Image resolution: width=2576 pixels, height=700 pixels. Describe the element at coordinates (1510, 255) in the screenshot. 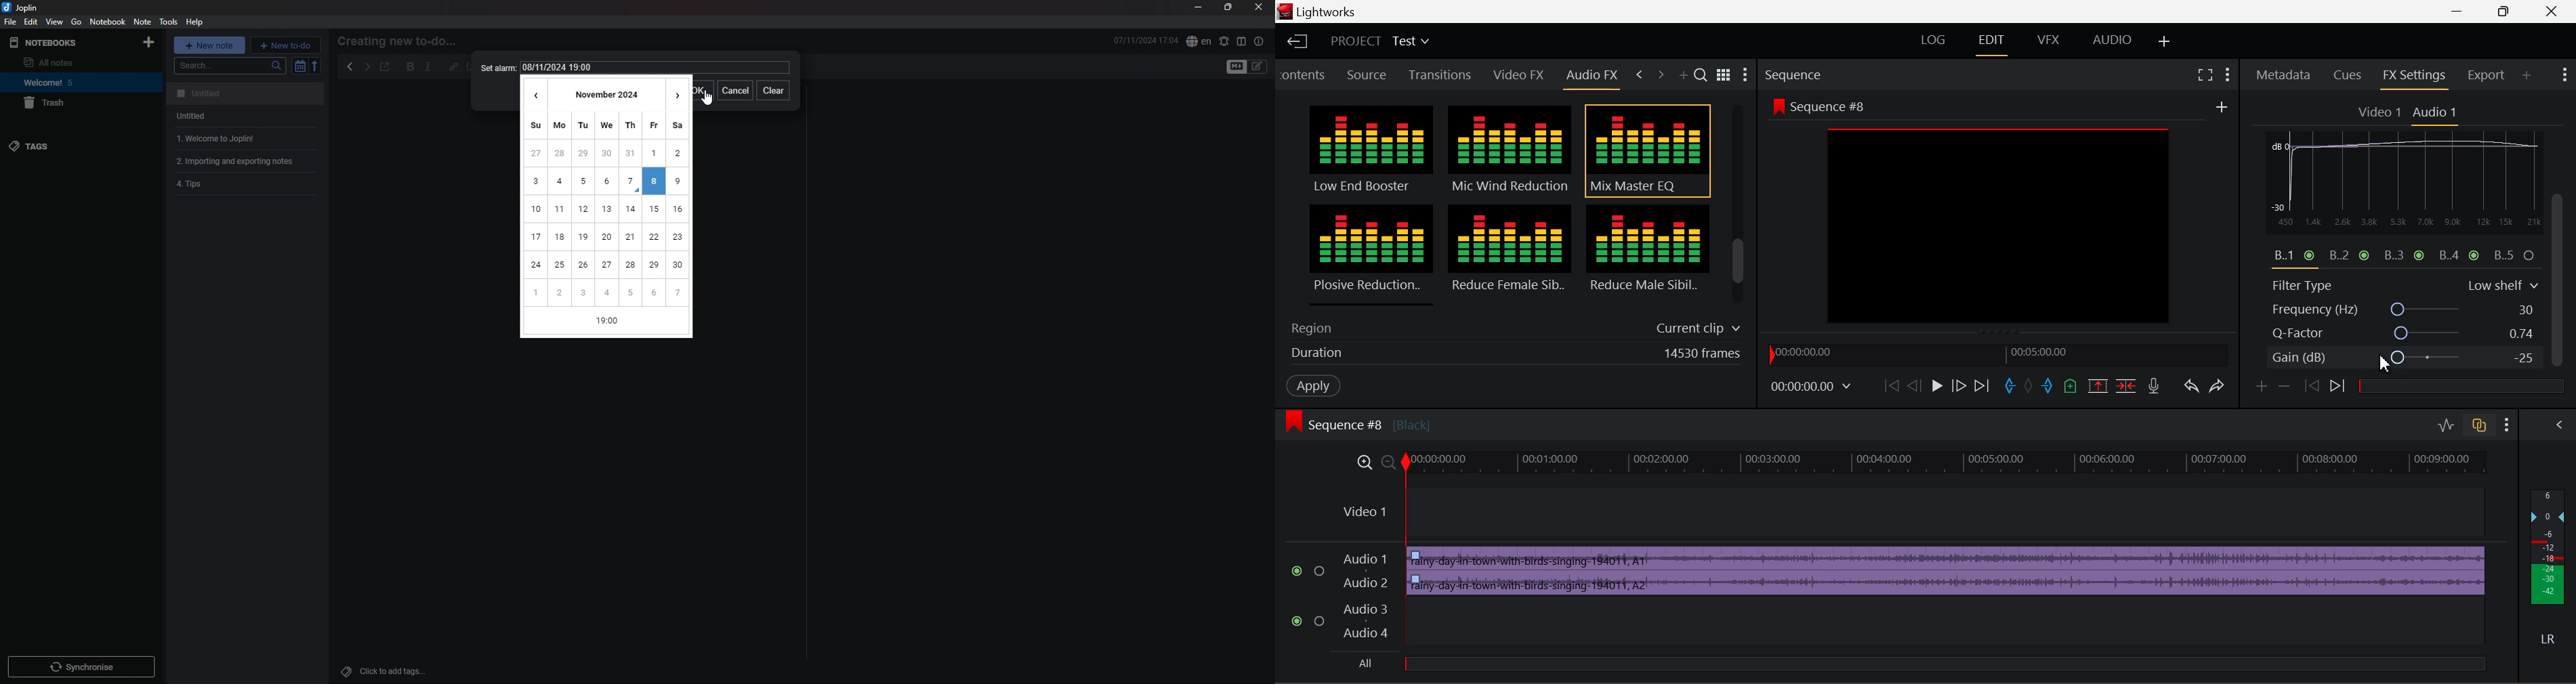

I see `Reduce Female Sibilance` at that location.